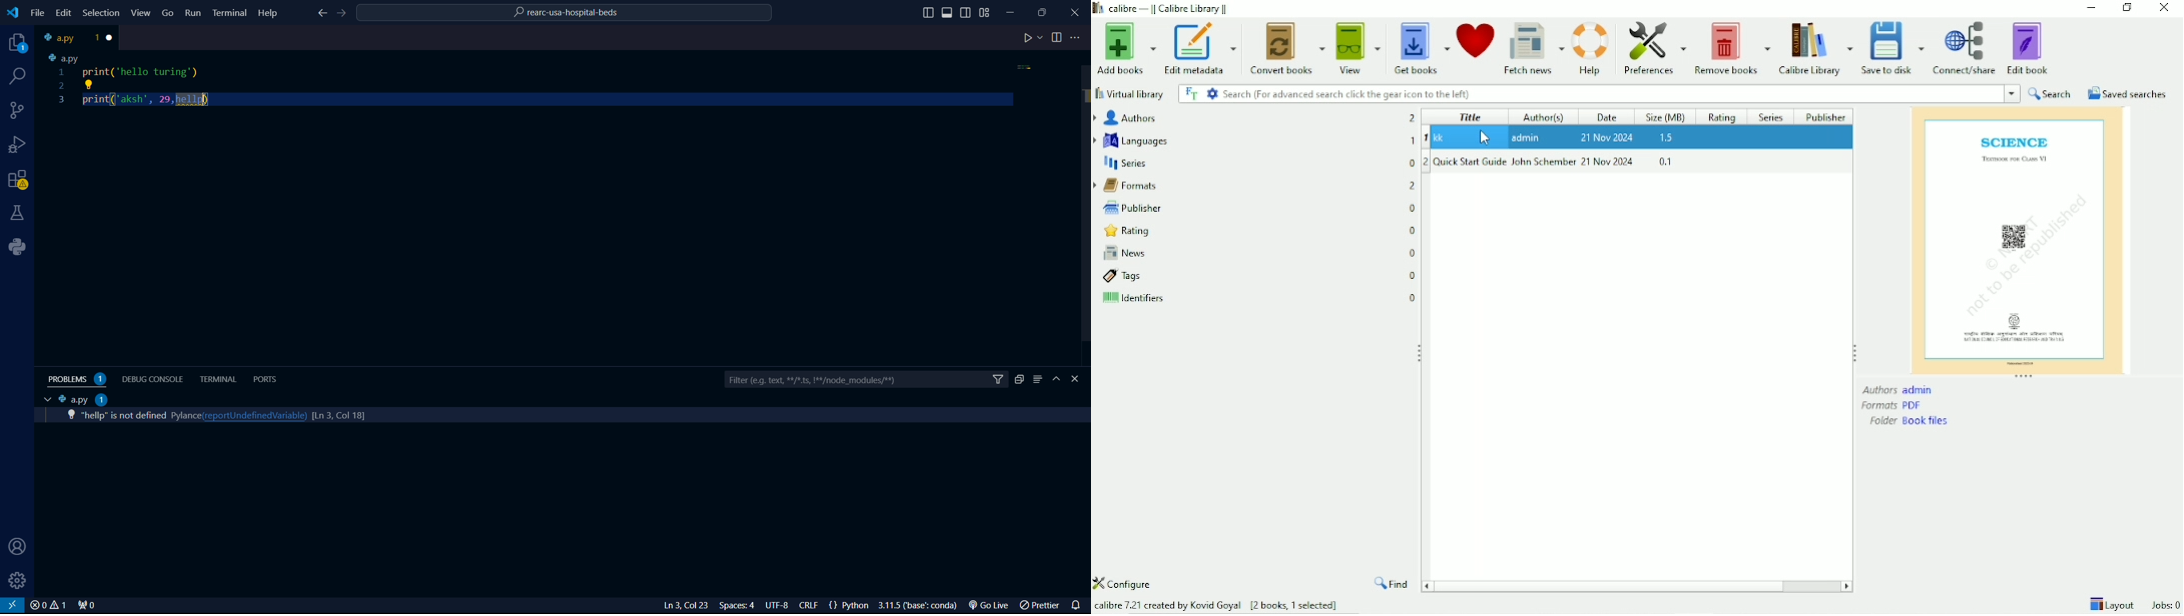  I want to click on Resize, so click(2025, 377).